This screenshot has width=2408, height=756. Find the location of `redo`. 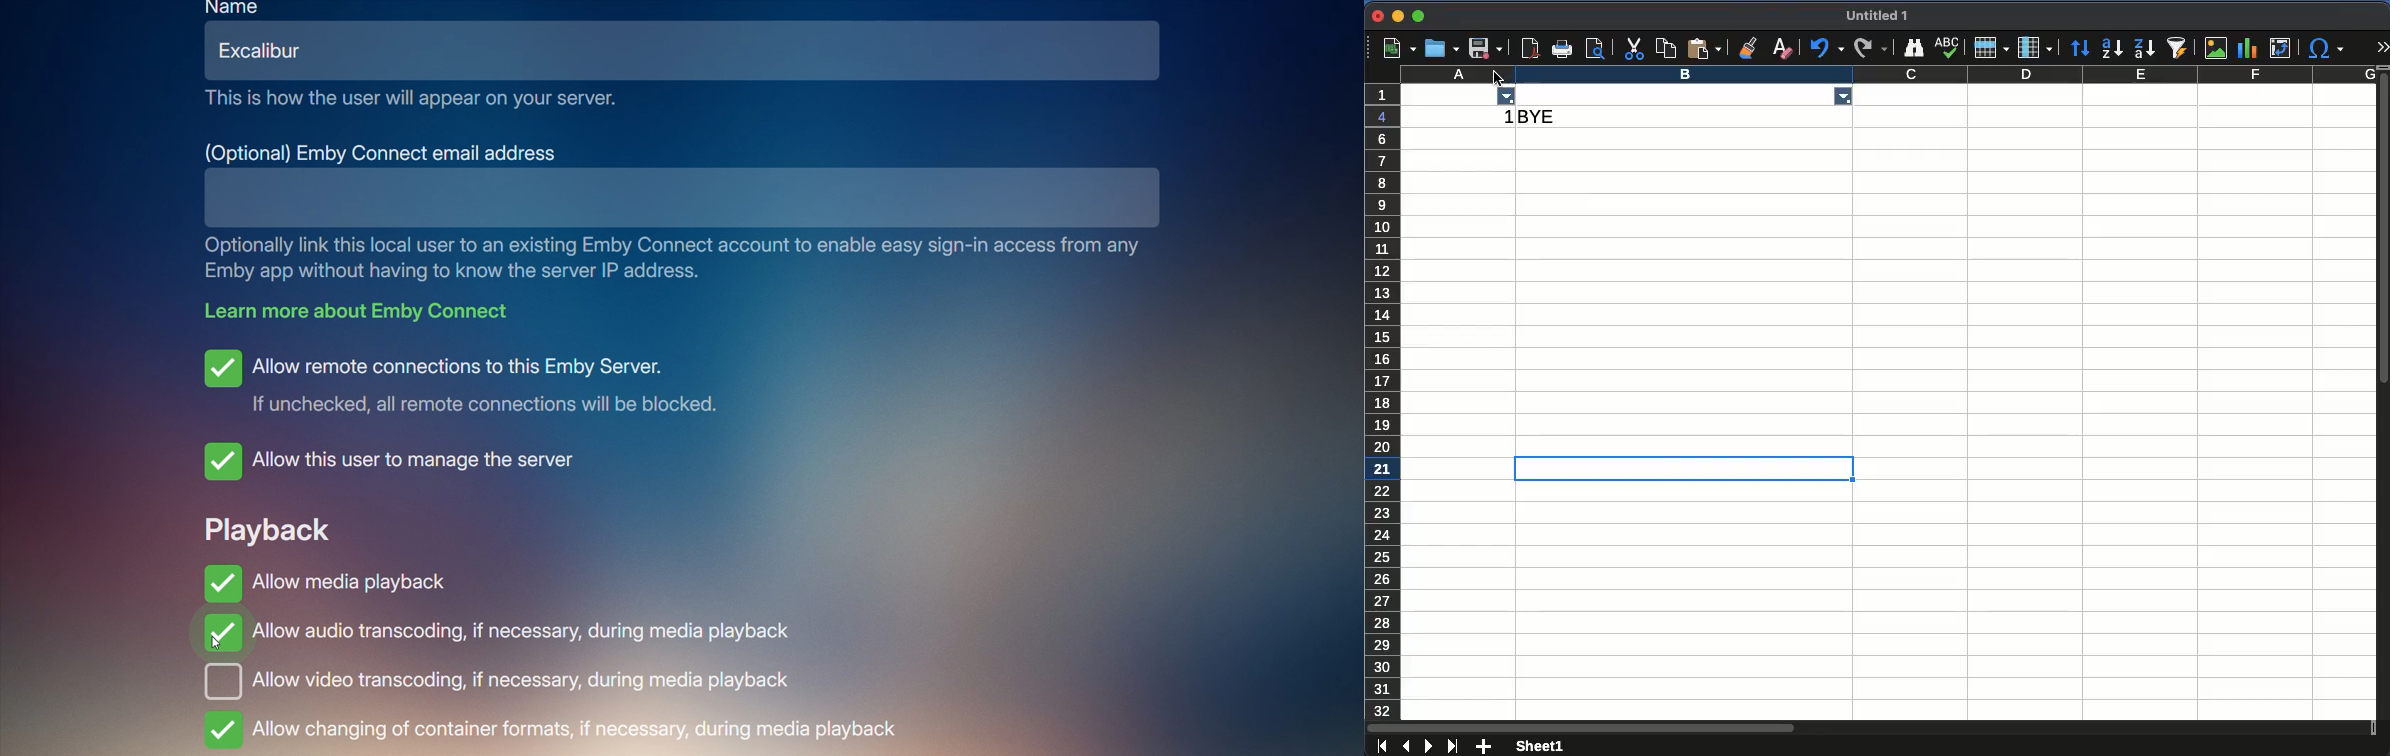

redo is located at coordinates (1869, 48).